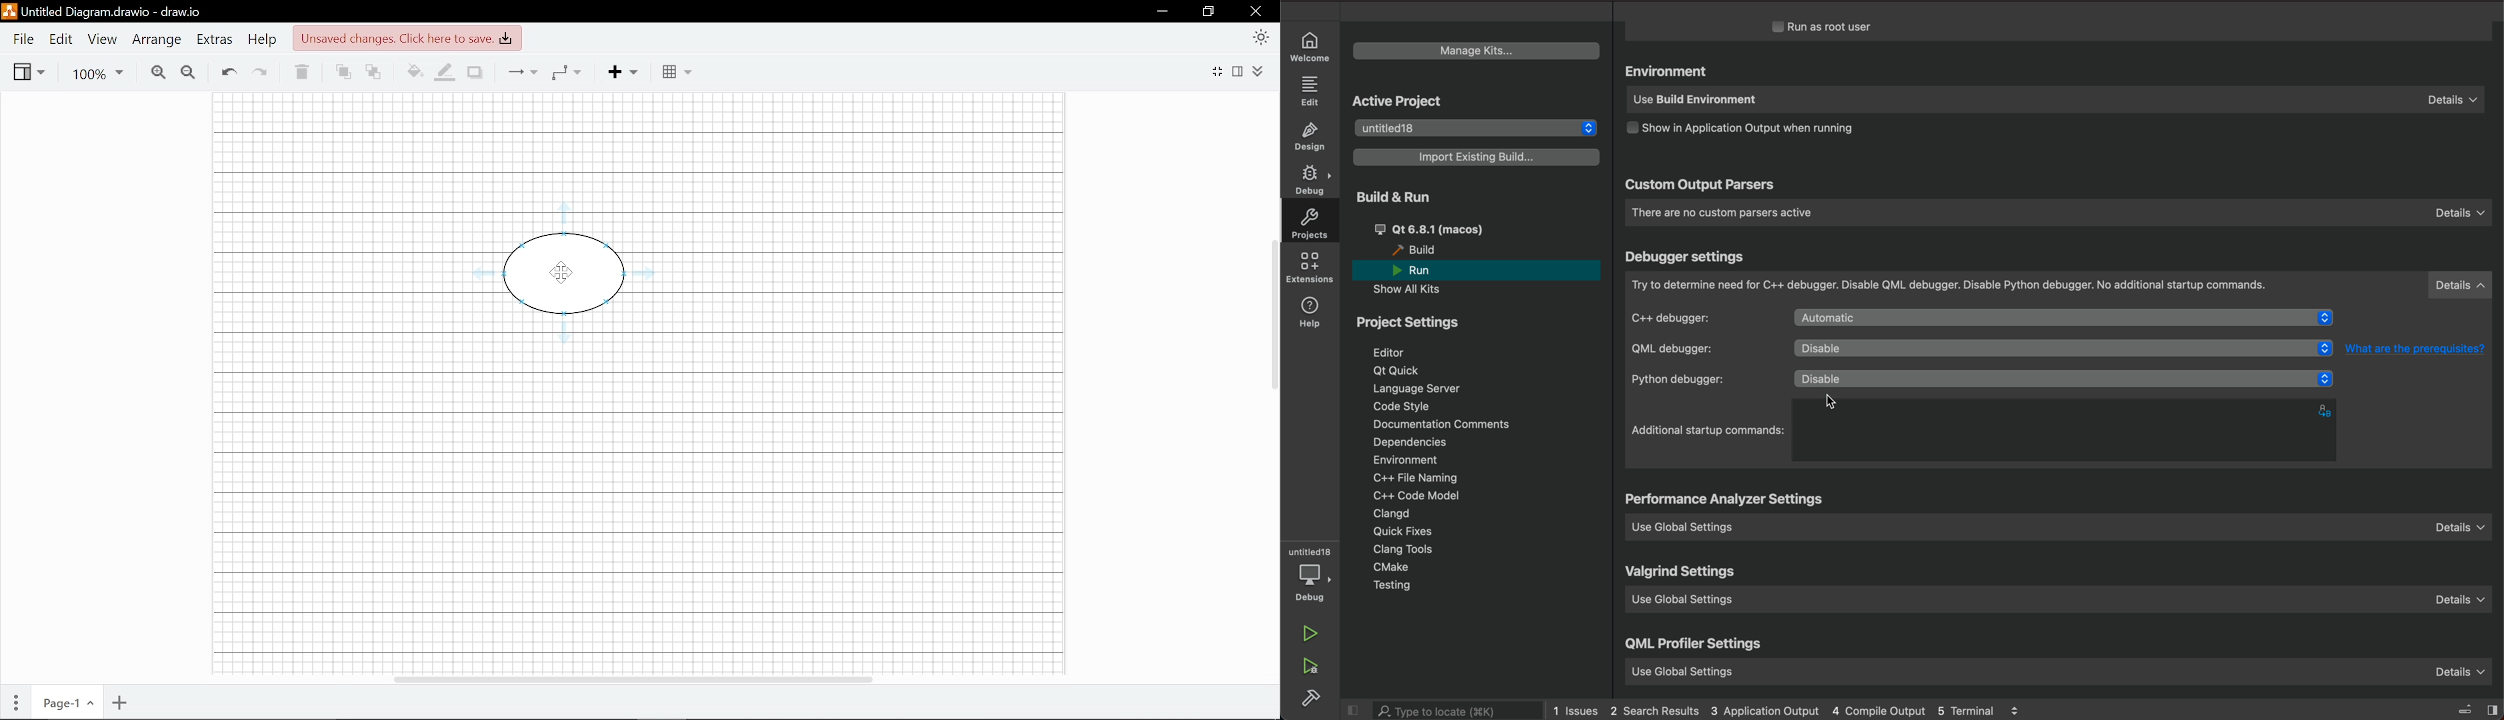  What do you see at coordinates (1162, 12) in the screenshot?
I see `Minimize` at bounding box center [1162, 12].